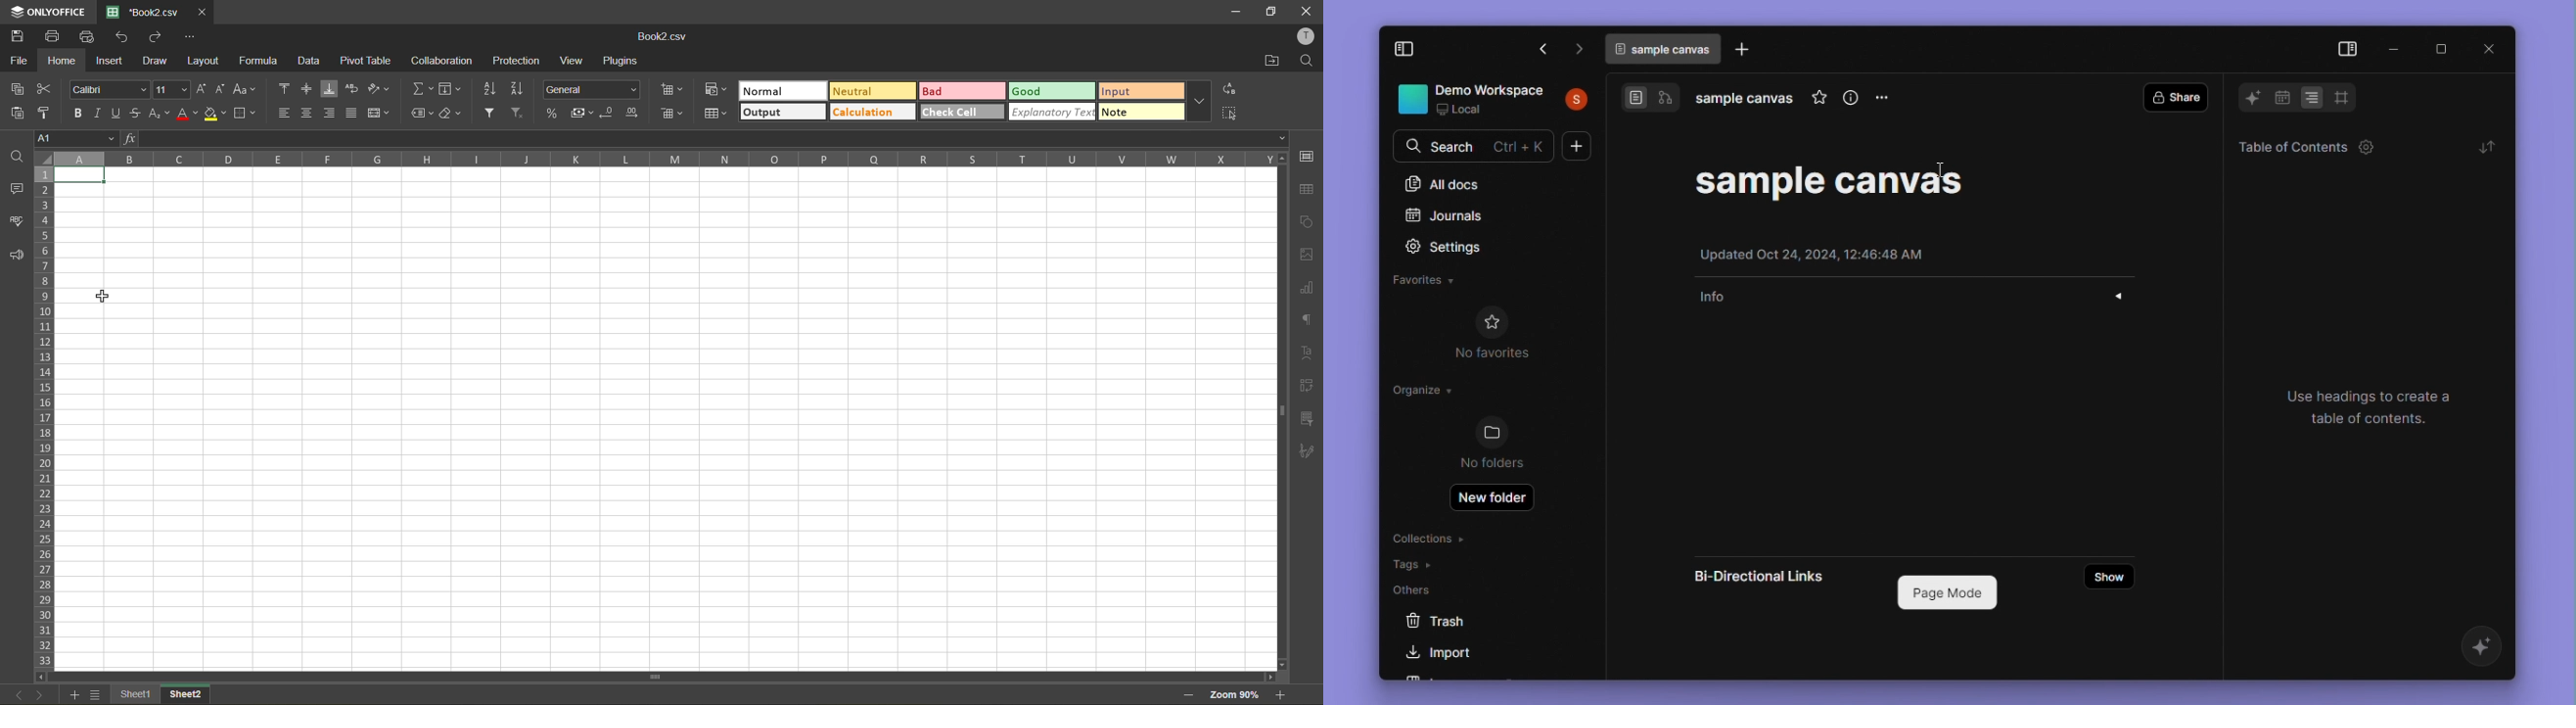 Image resolution: width=2576 pixels, height=728 pixels. Describe the element at coordinates (161, 693) in the screenshot. I see `sheet names` at that location.